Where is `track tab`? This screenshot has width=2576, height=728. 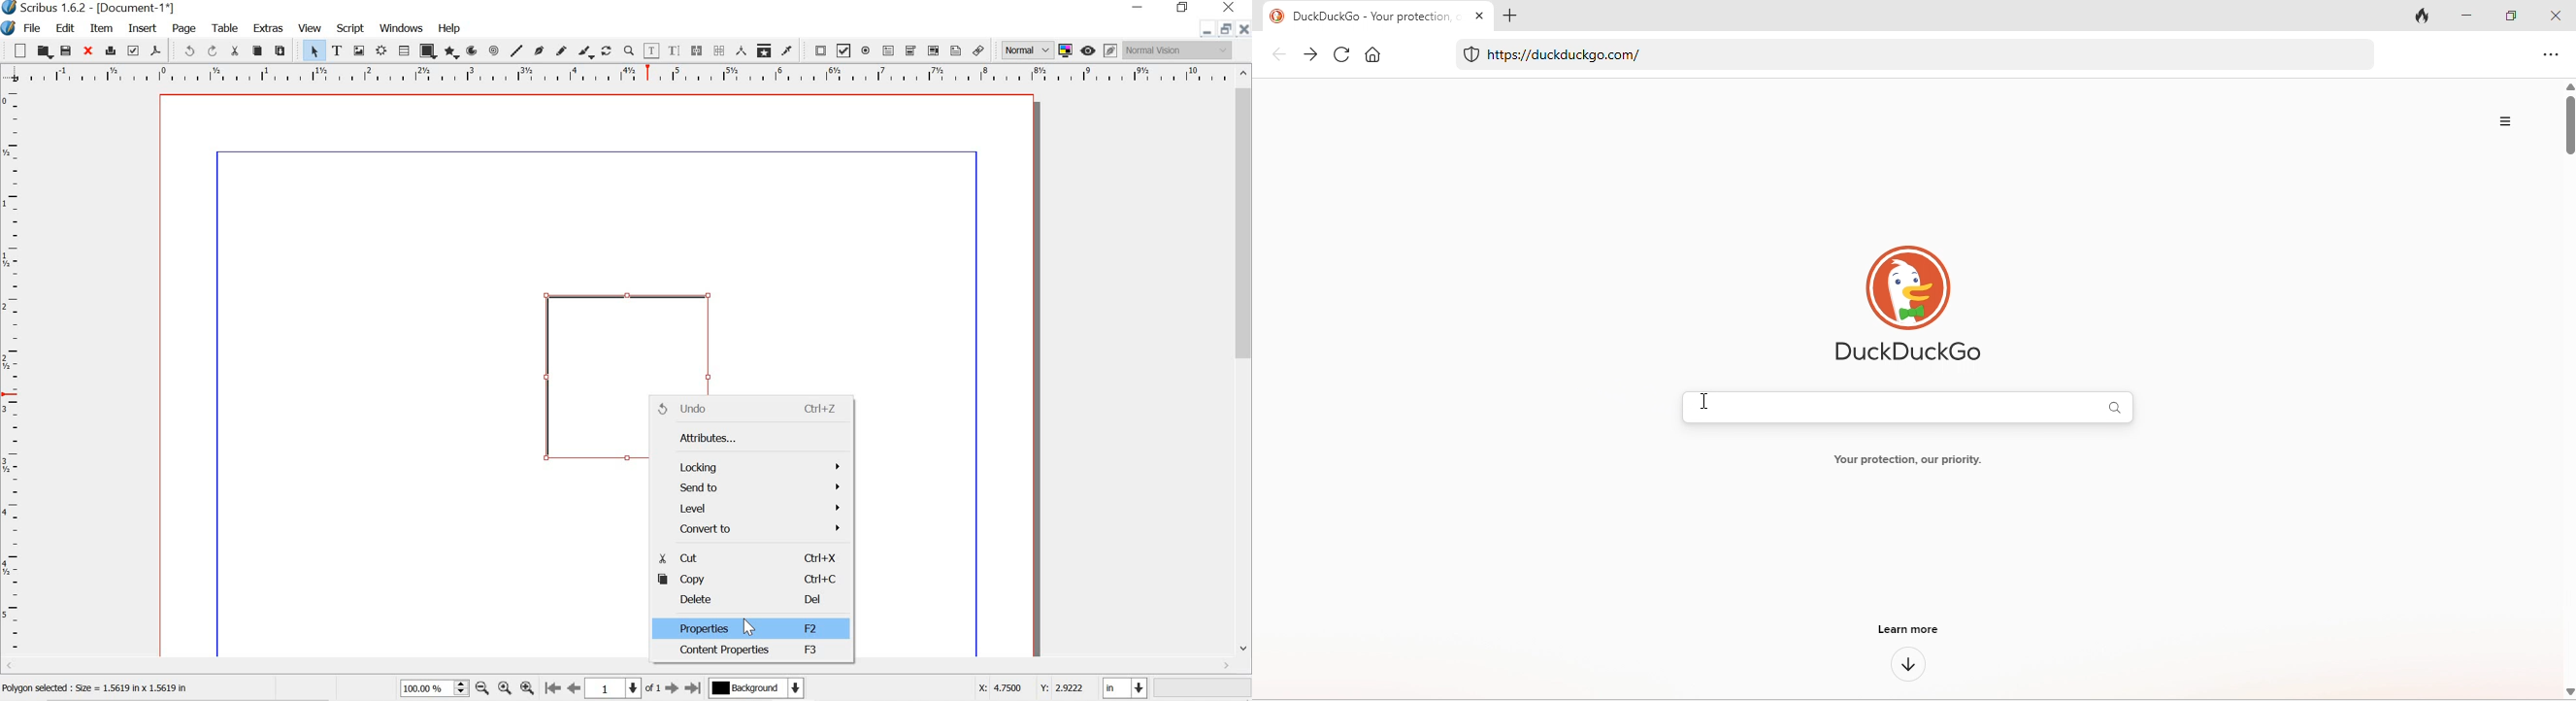
track tab is located at coordinates (2419, 16).